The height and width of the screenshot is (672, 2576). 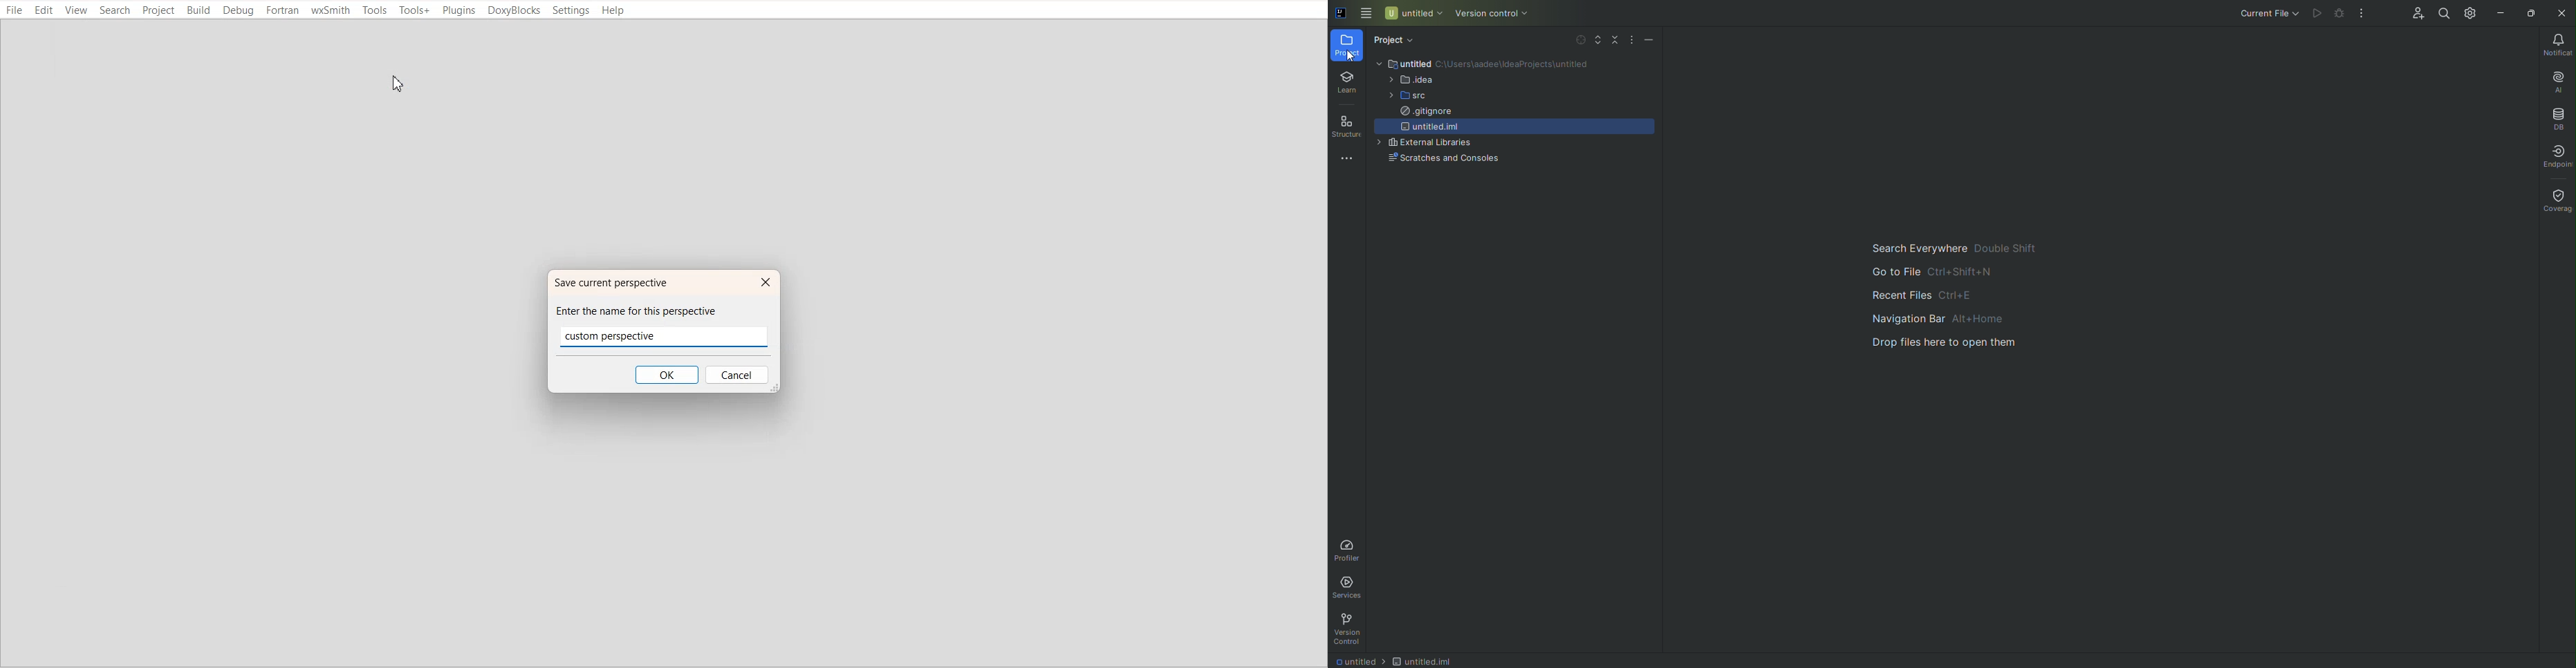 I want to click on Endpoints, so click(x=2555, y=154).